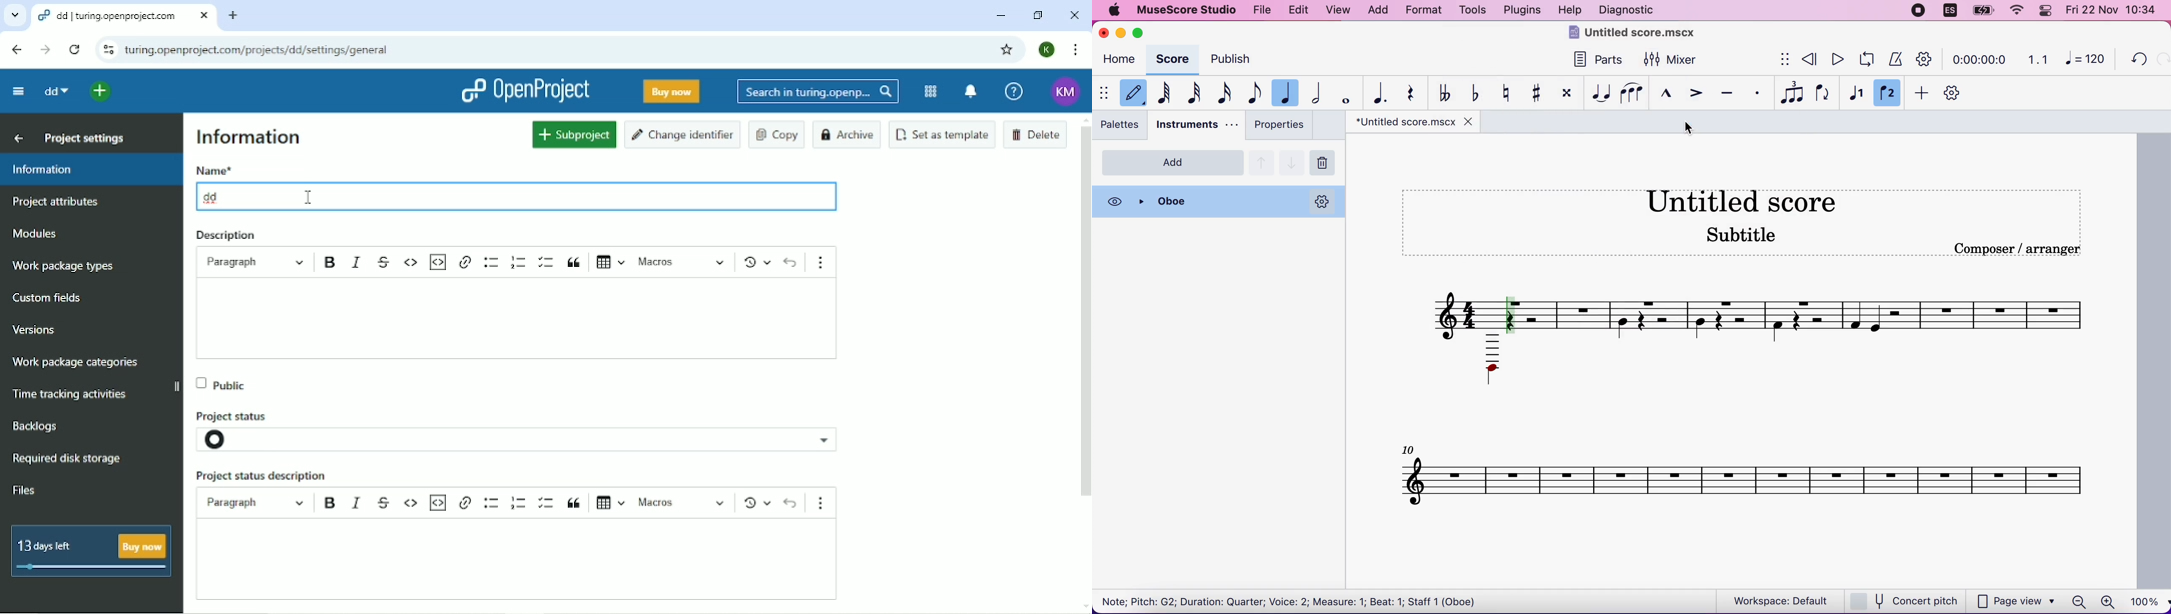  I want to click on Delete, so click(1036, 134).